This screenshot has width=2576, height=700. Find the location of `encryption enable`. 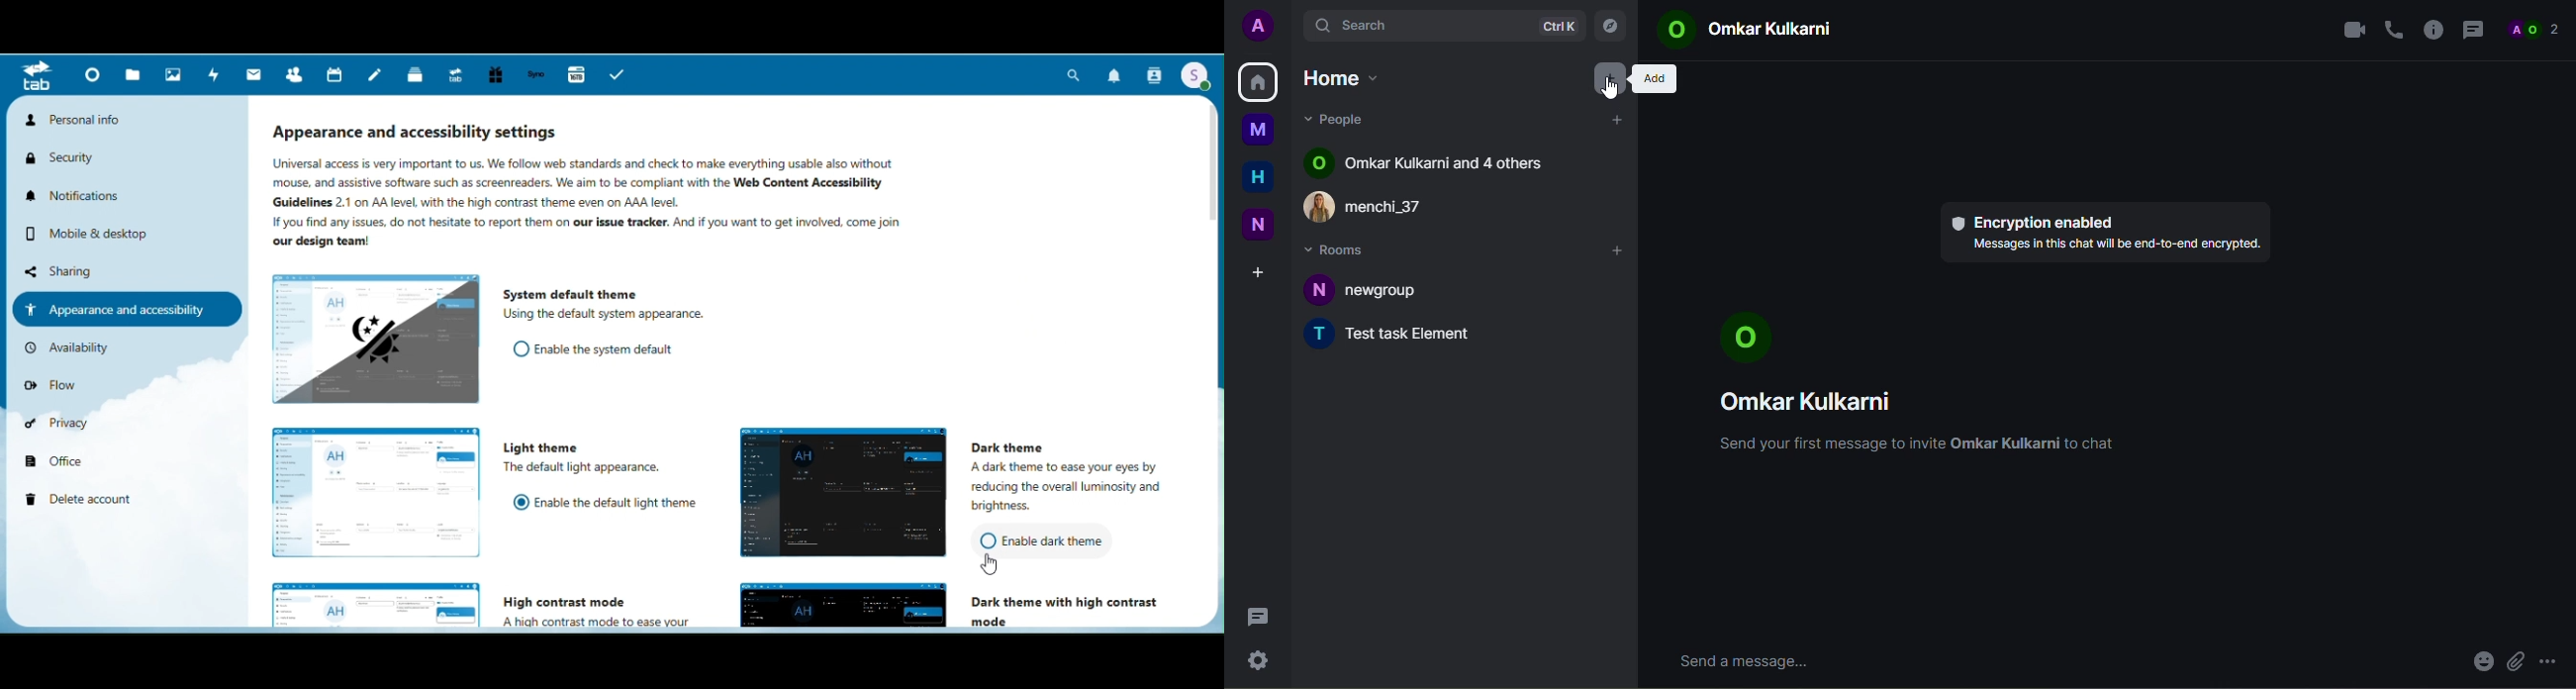

encryption enable is located at coordinates (2035, 221).